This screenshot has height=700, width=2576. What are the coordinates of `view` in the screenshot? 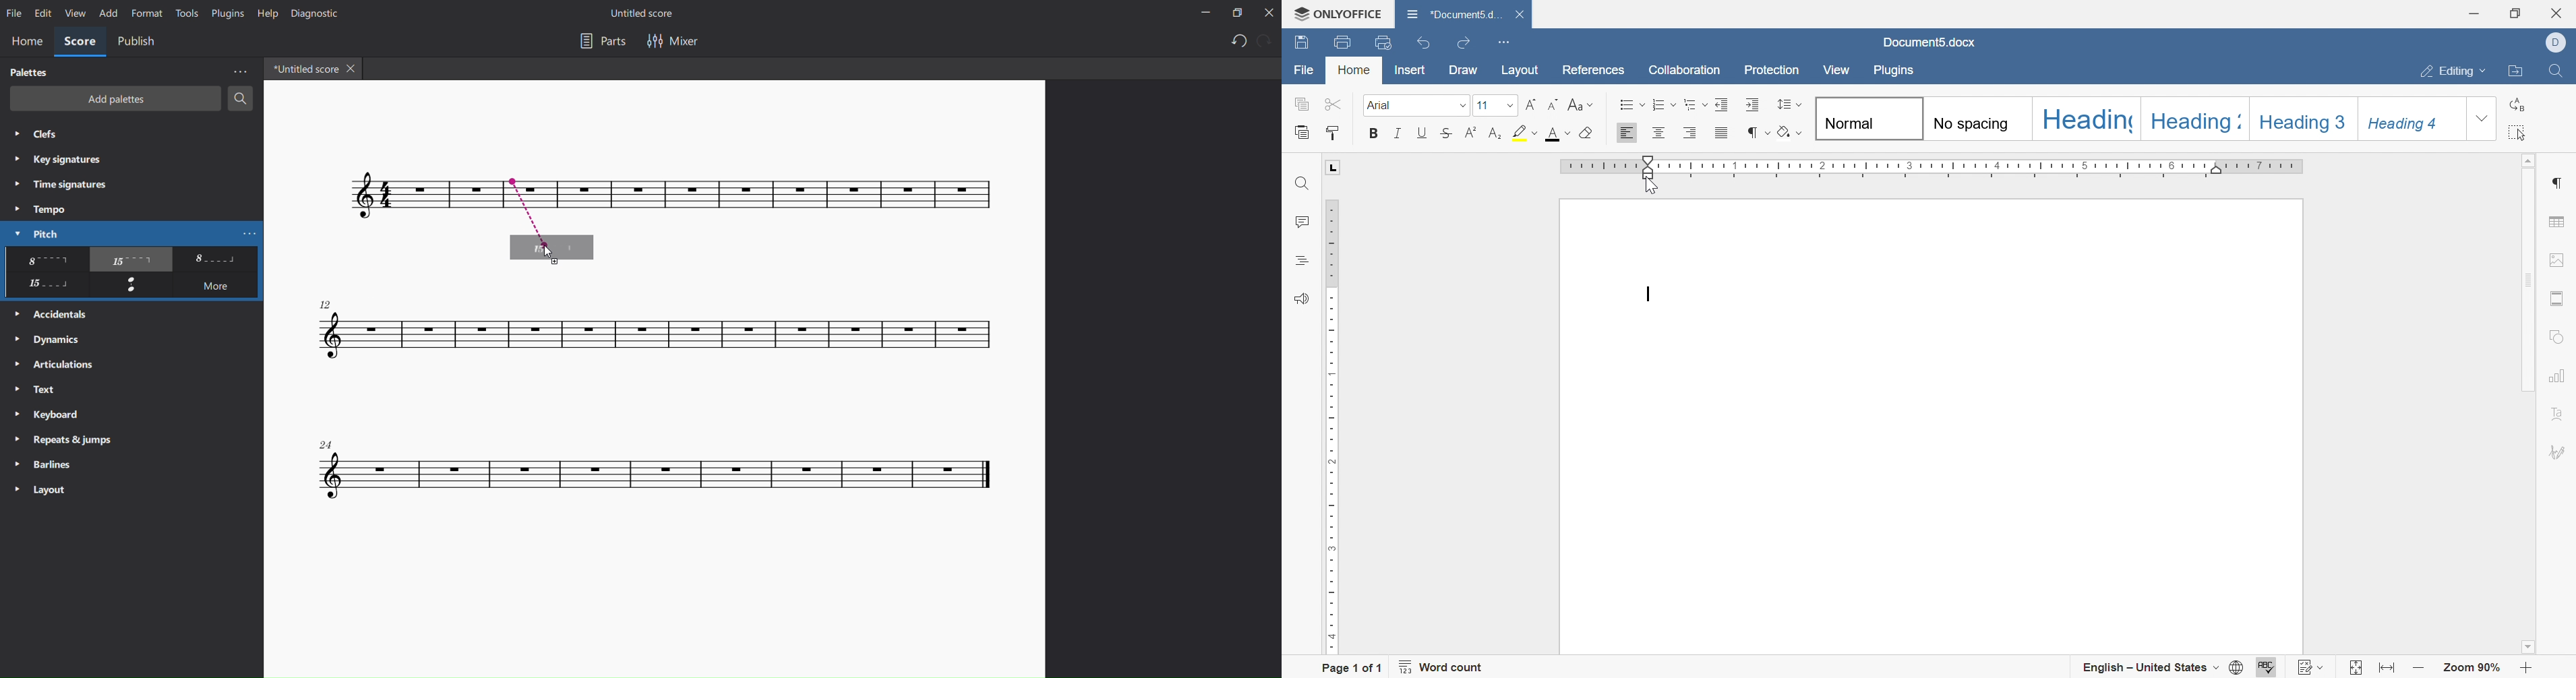 It's located at (73, 13).